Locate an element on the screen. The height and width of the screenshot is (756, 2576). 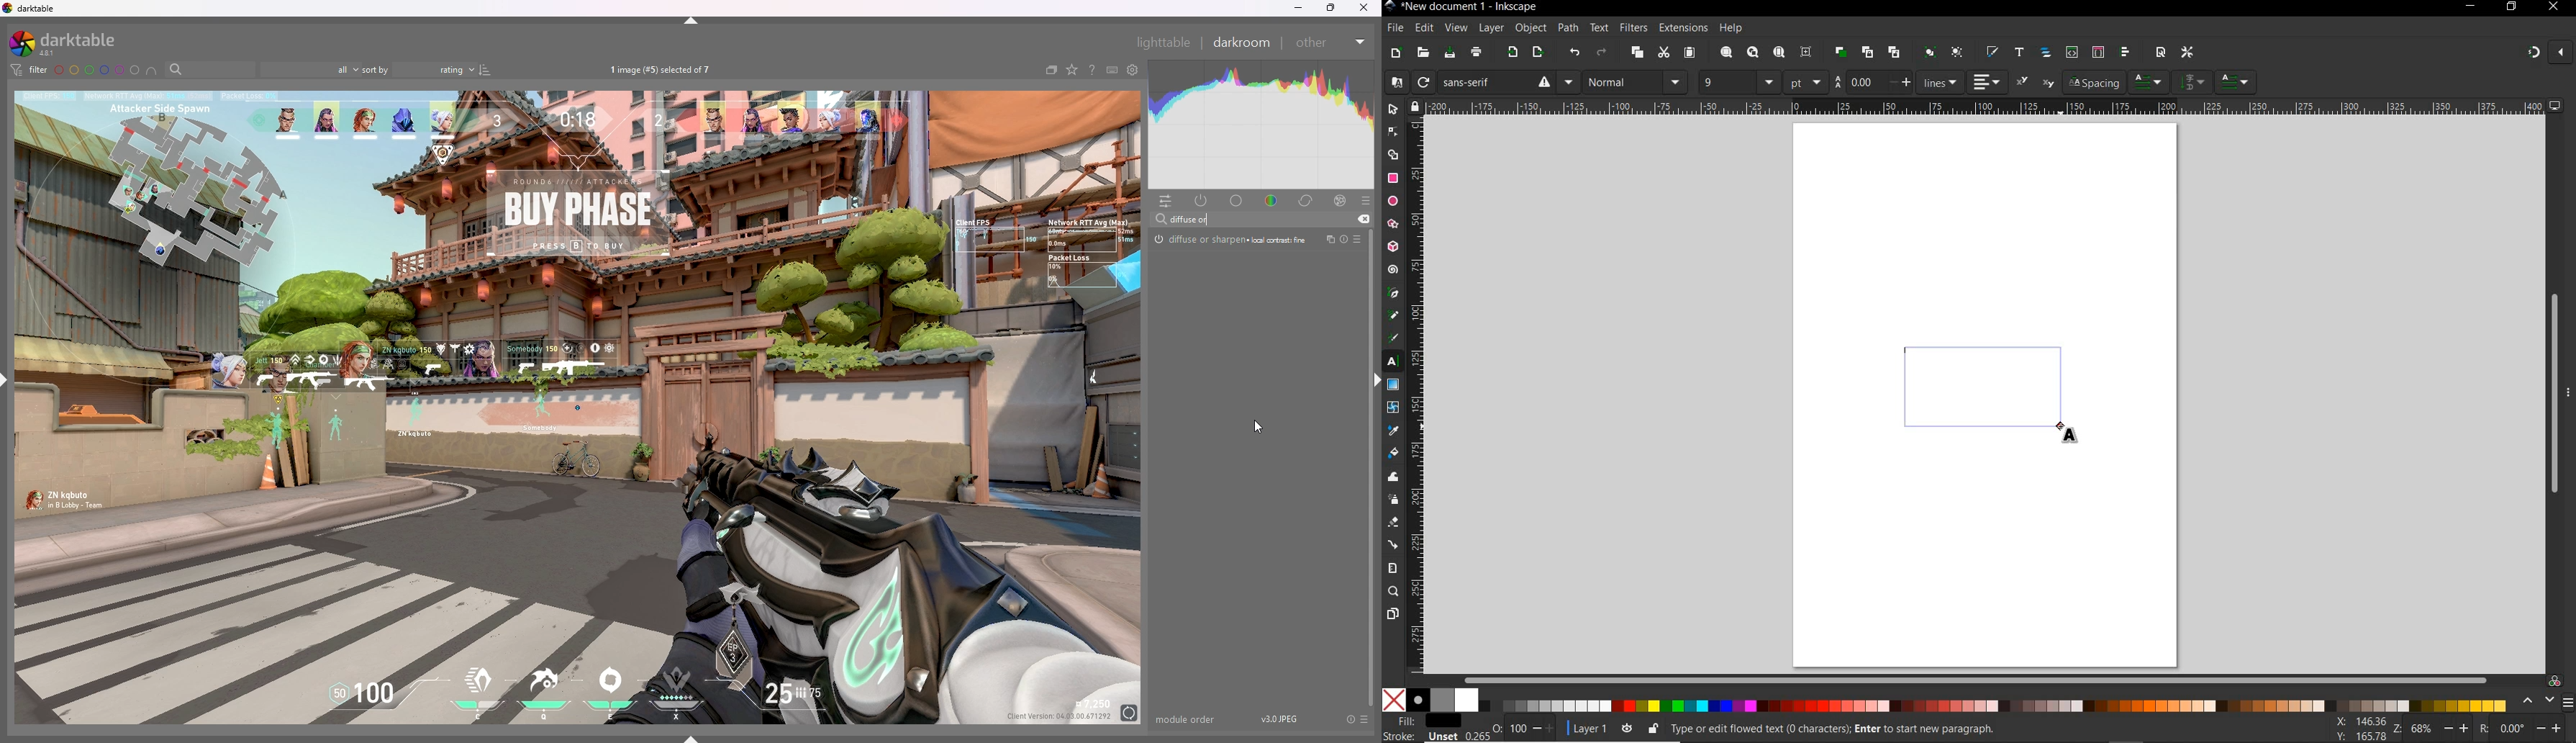
lighttable is located at coordinates (1165, 42).